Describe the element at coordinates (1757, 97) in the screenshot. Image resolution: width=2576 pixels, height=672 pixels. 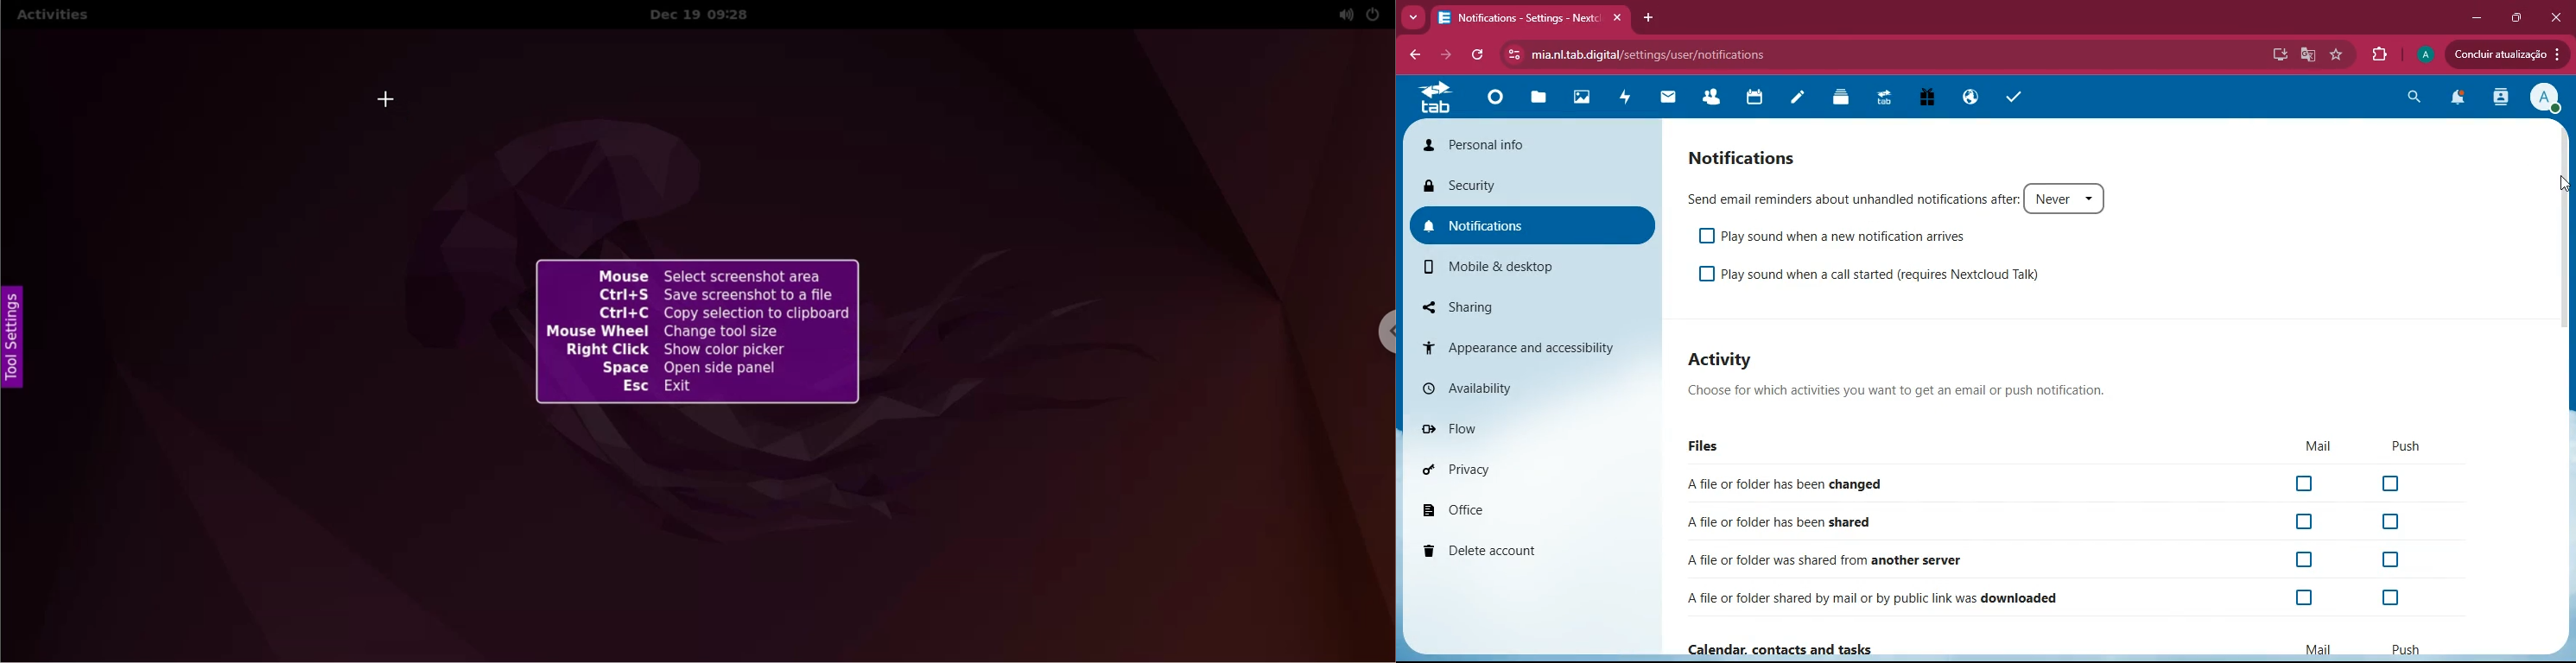
I see `Calendar` at that location.